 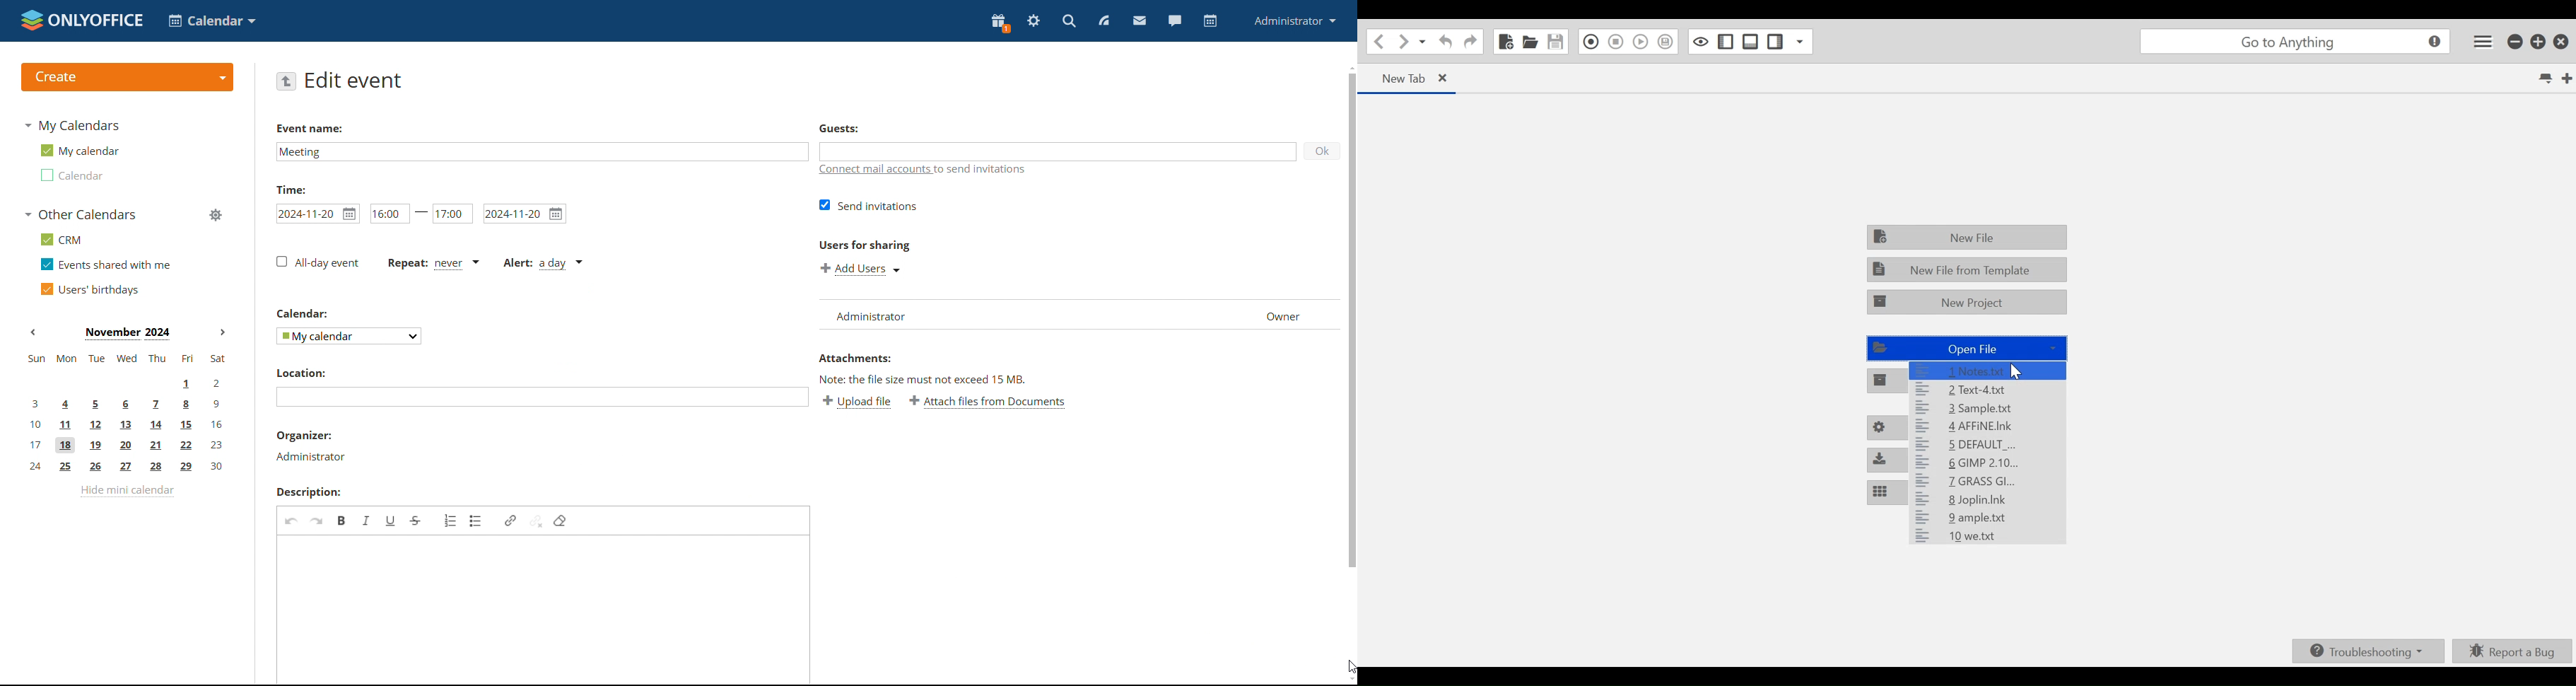 I want to click on Calendar, so click(x=301, y=315).